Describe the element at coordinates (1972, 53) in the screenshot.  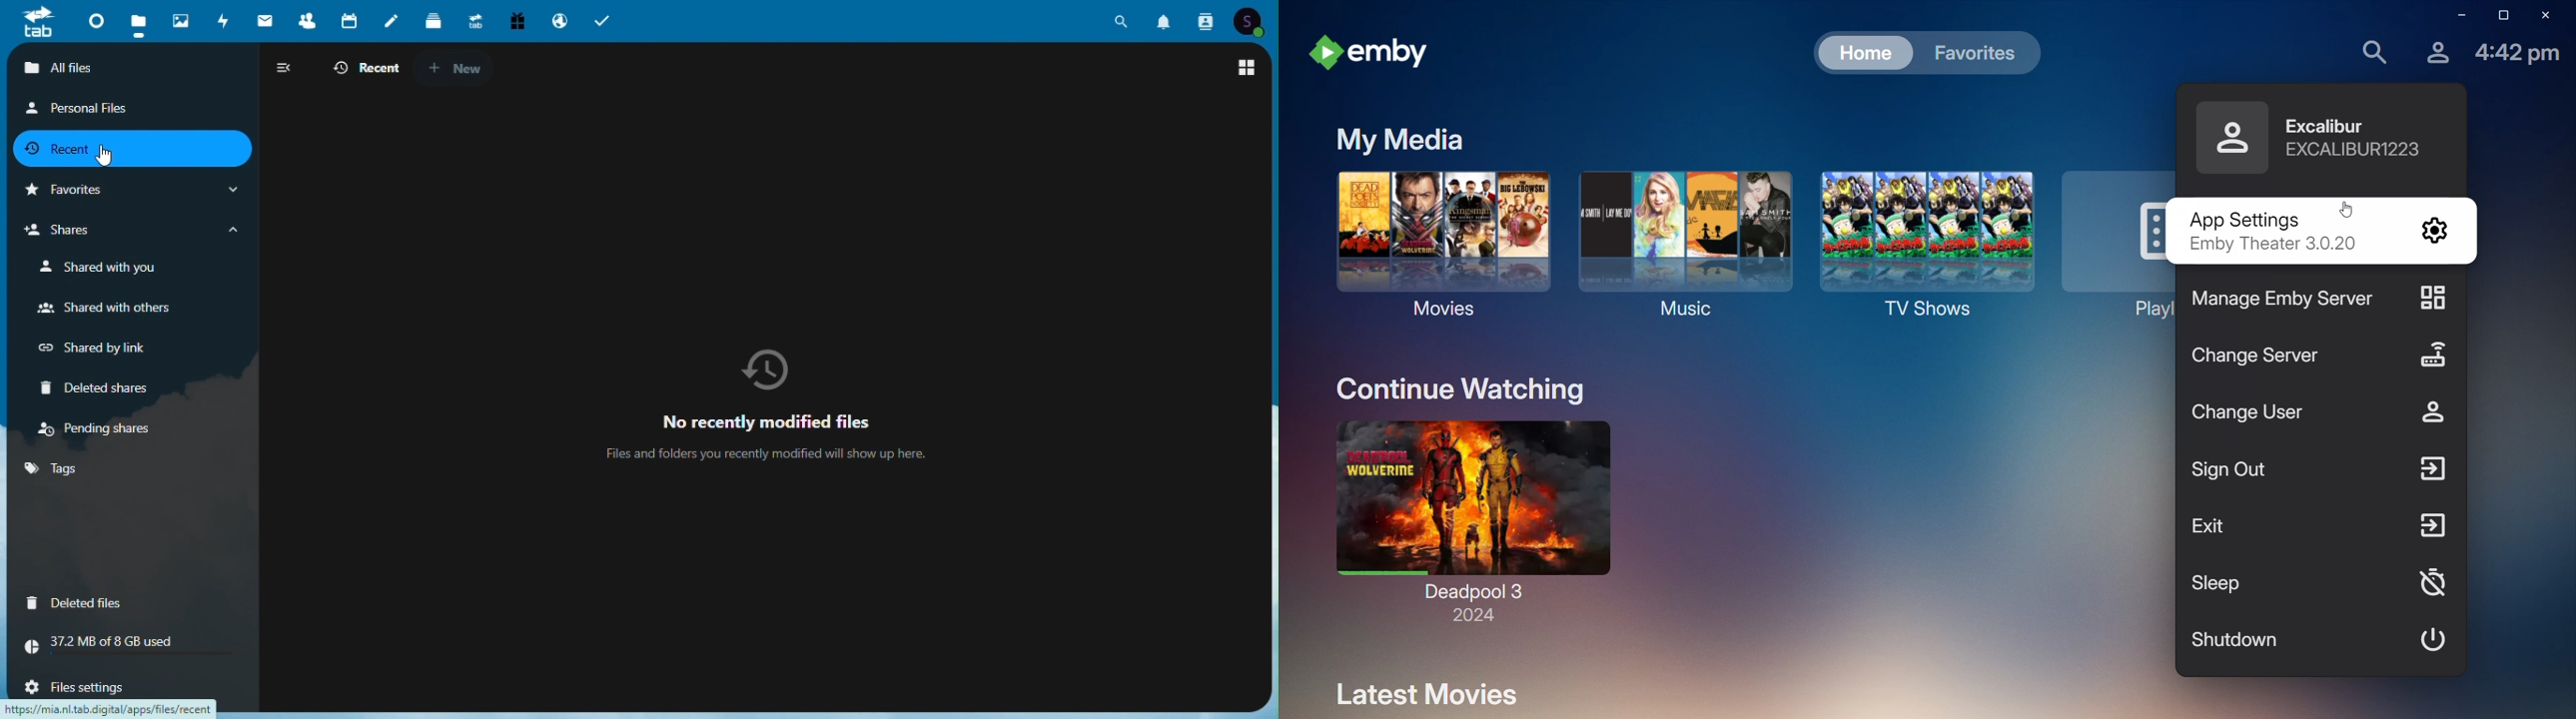
I see `Favorites` at that location.